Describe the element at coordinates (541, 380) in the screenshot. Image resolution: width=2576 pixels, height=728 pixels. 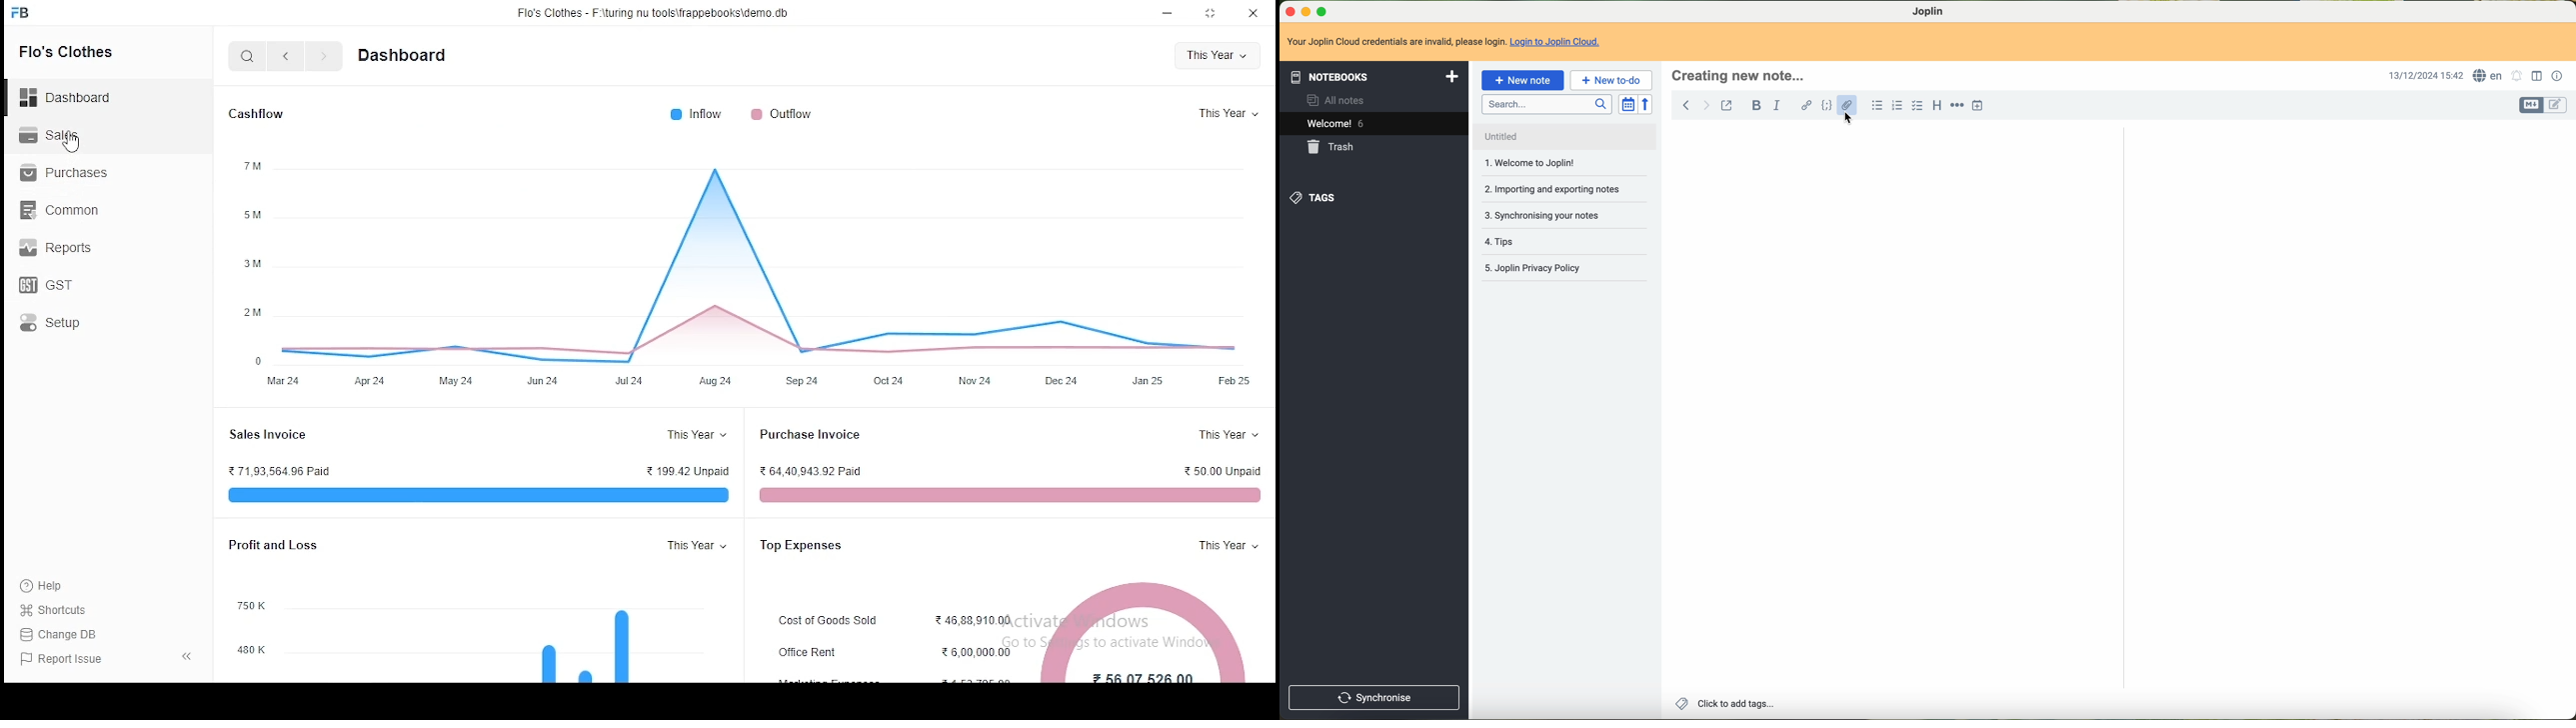
I see `Jun 24` at that location.